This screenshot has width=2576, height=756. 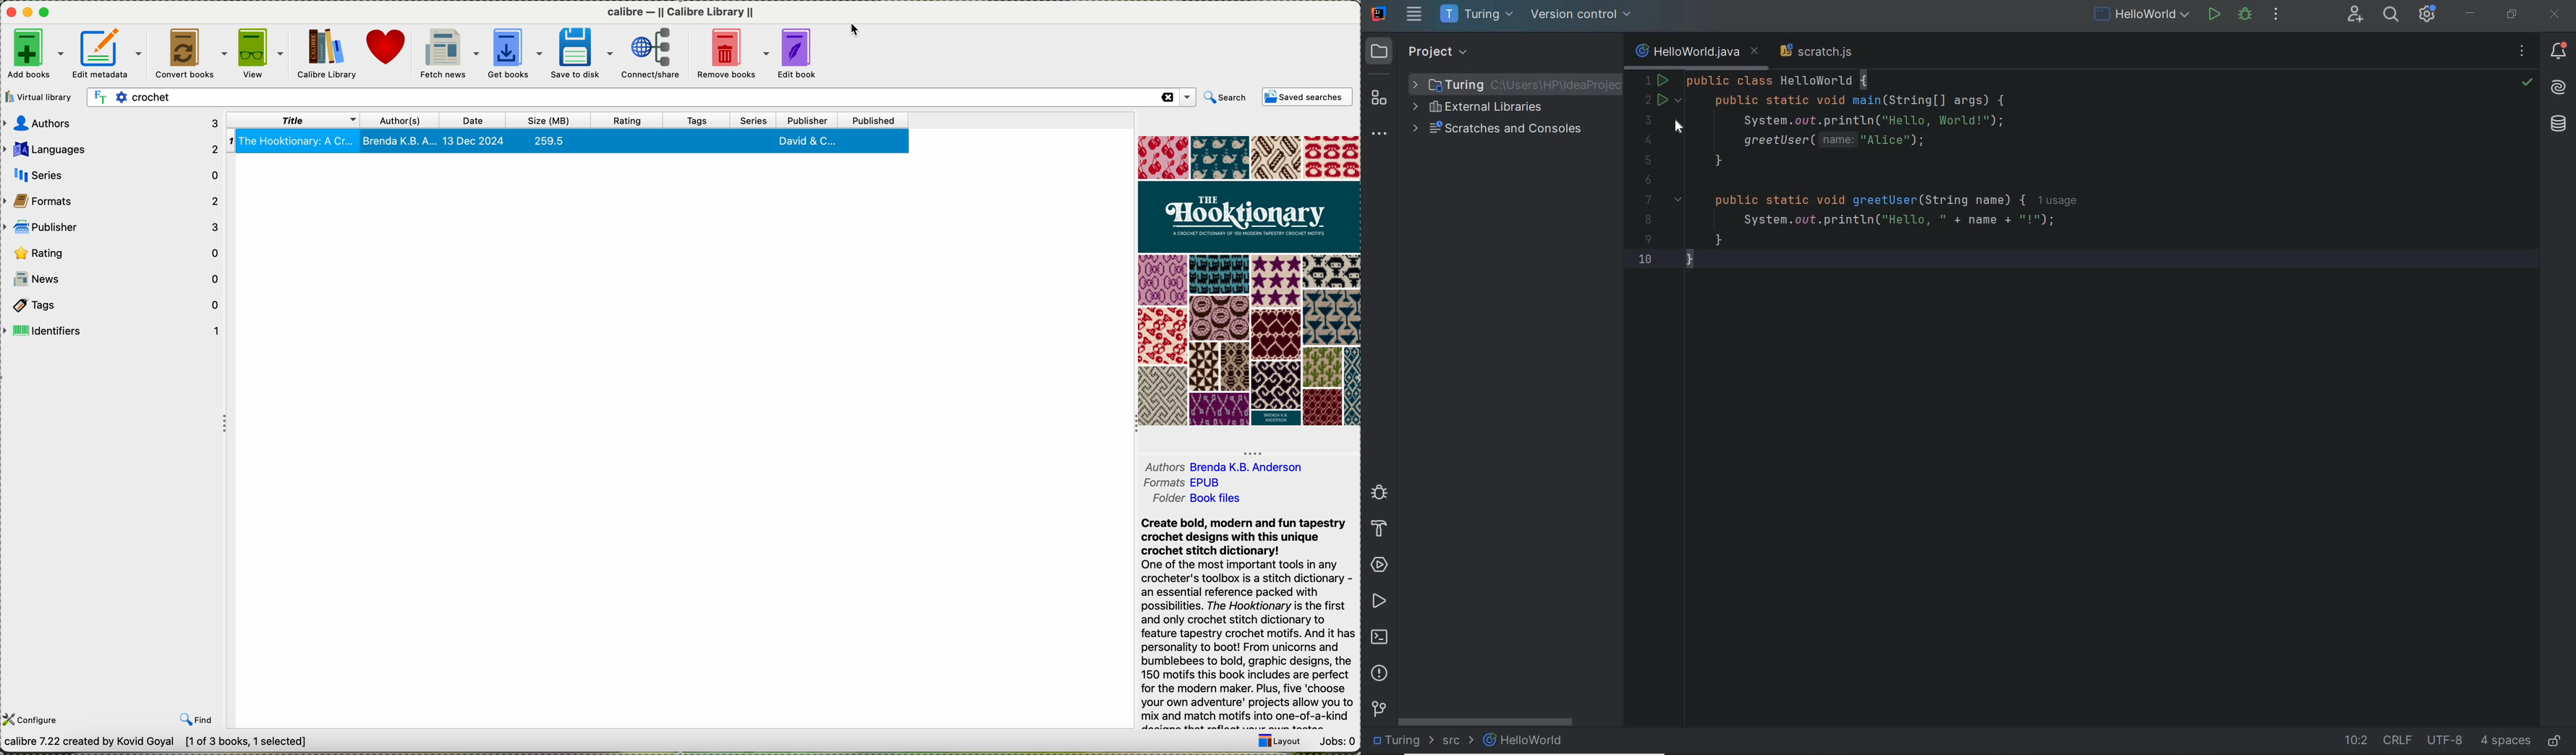 I want to click on edit book, so click(x=799, y=51).